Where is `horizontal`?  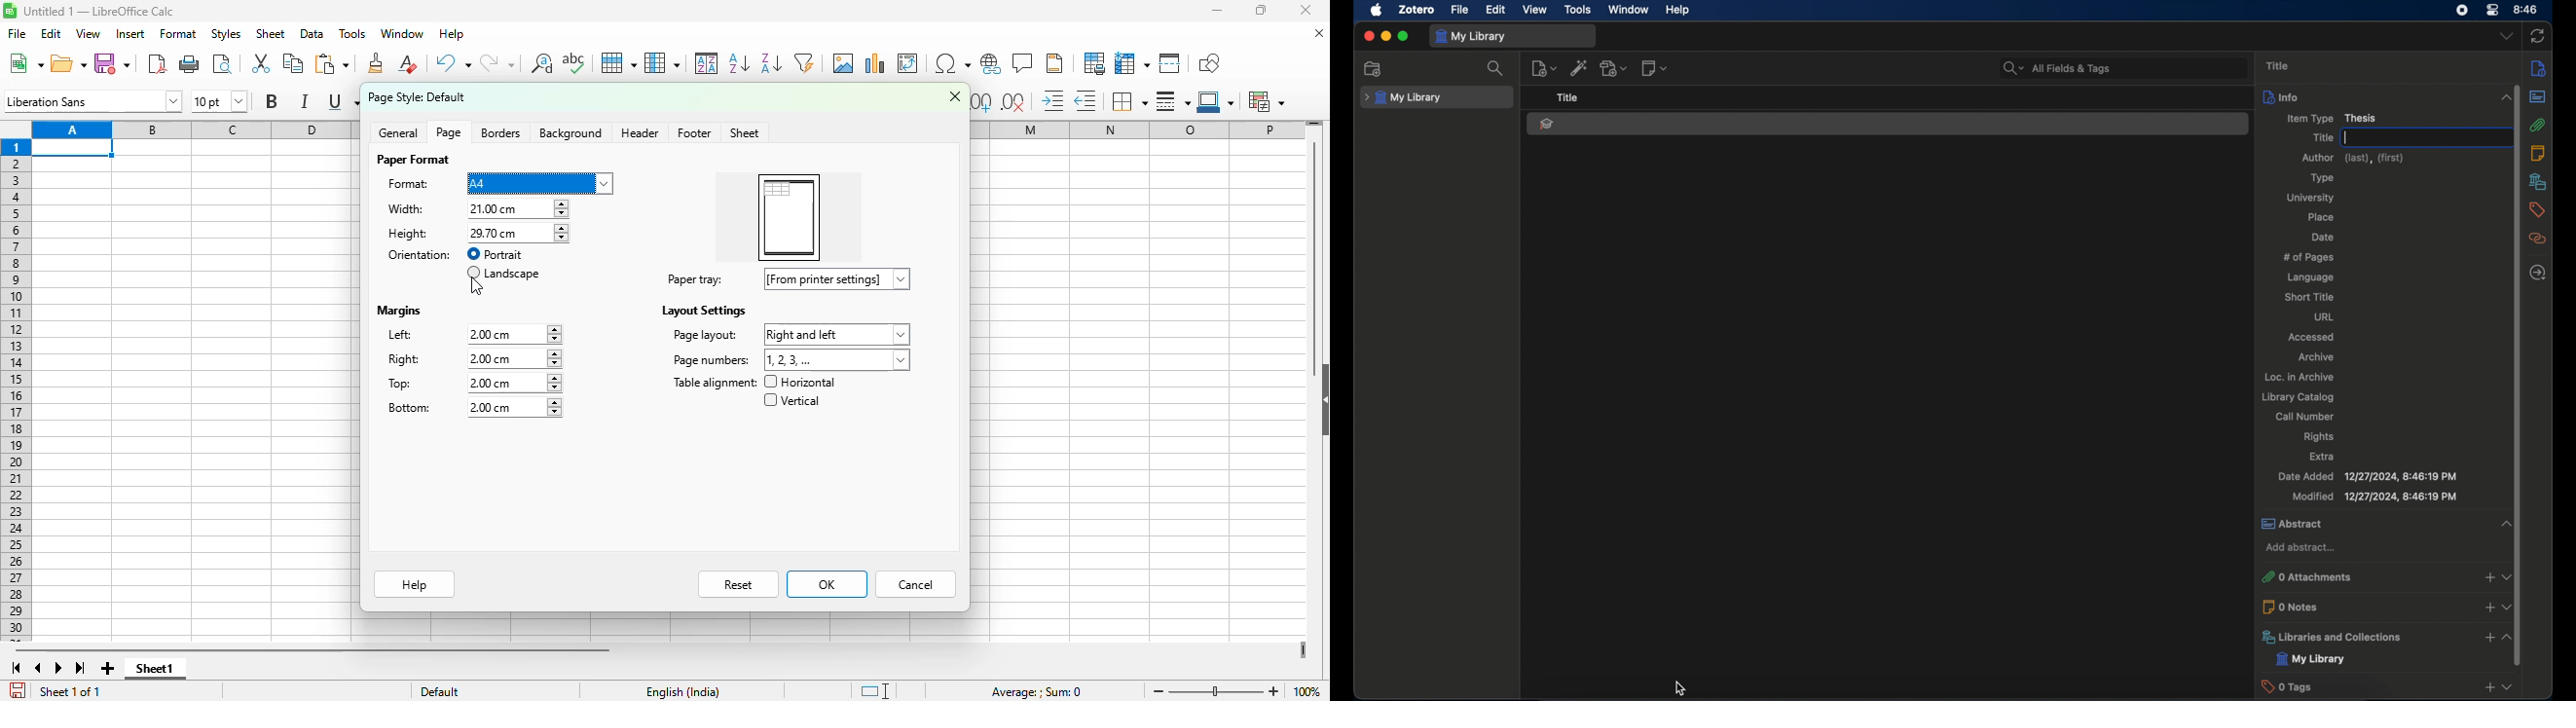
horizontal is located at coordinates (800, 382).